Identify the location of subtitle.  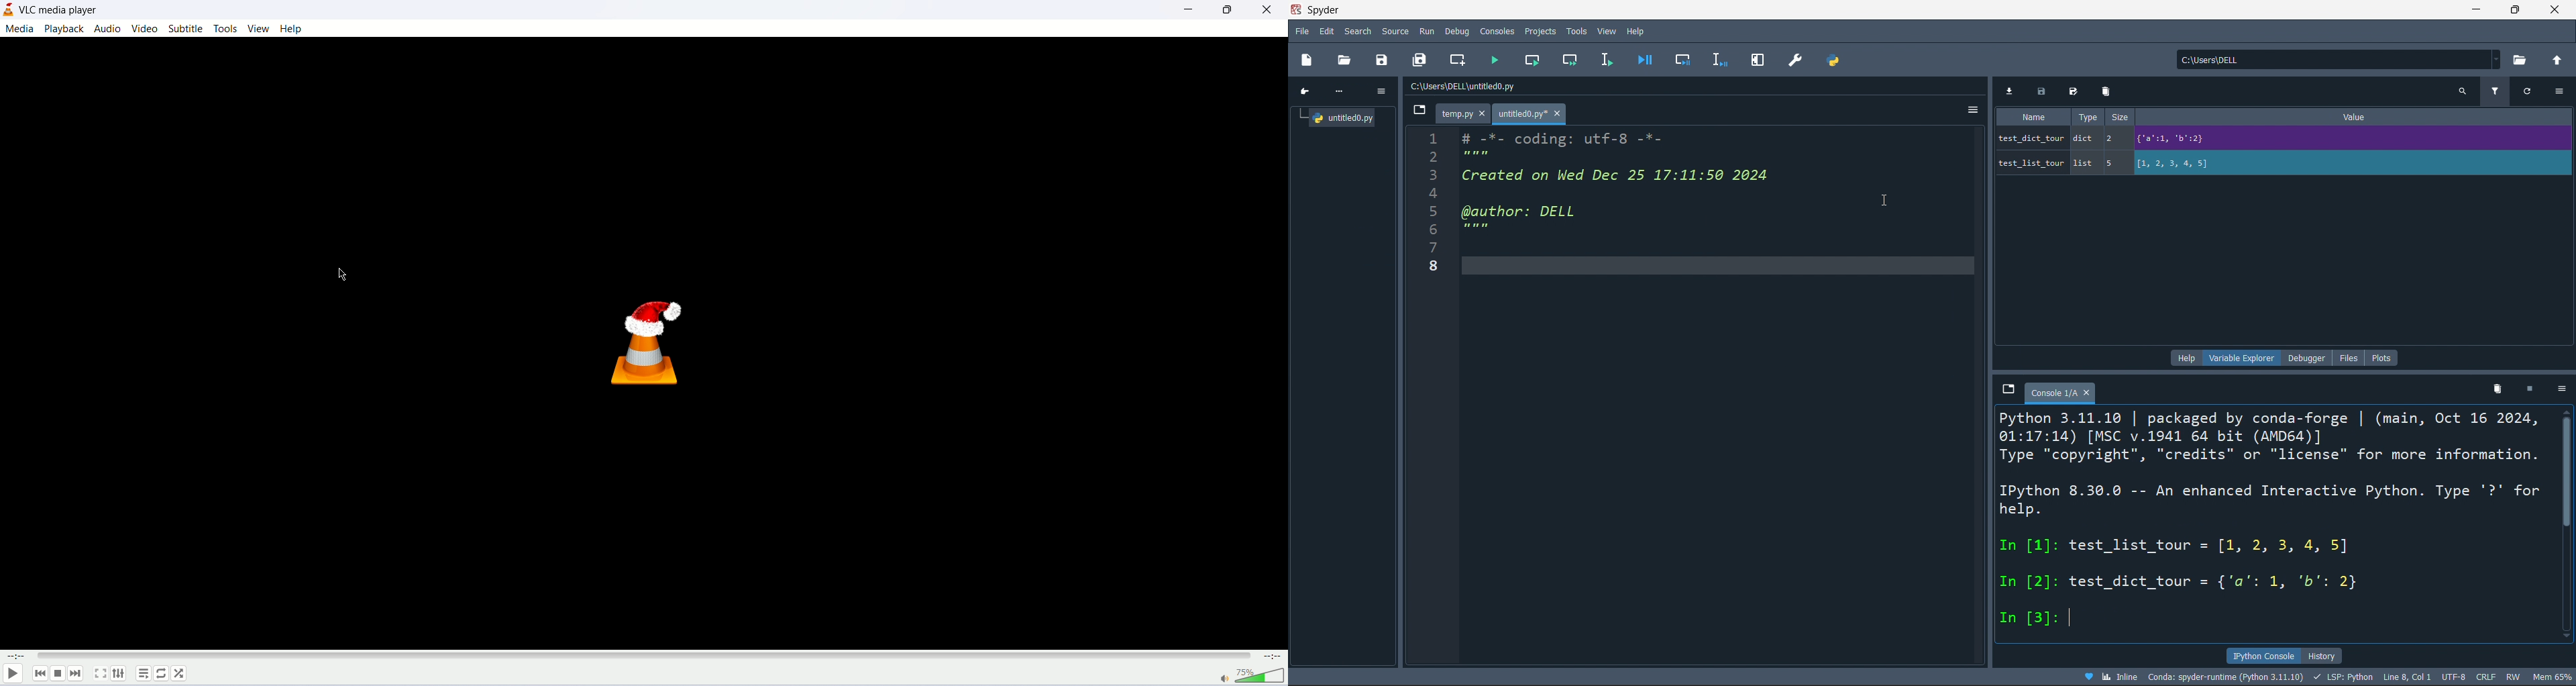
(187, 28).